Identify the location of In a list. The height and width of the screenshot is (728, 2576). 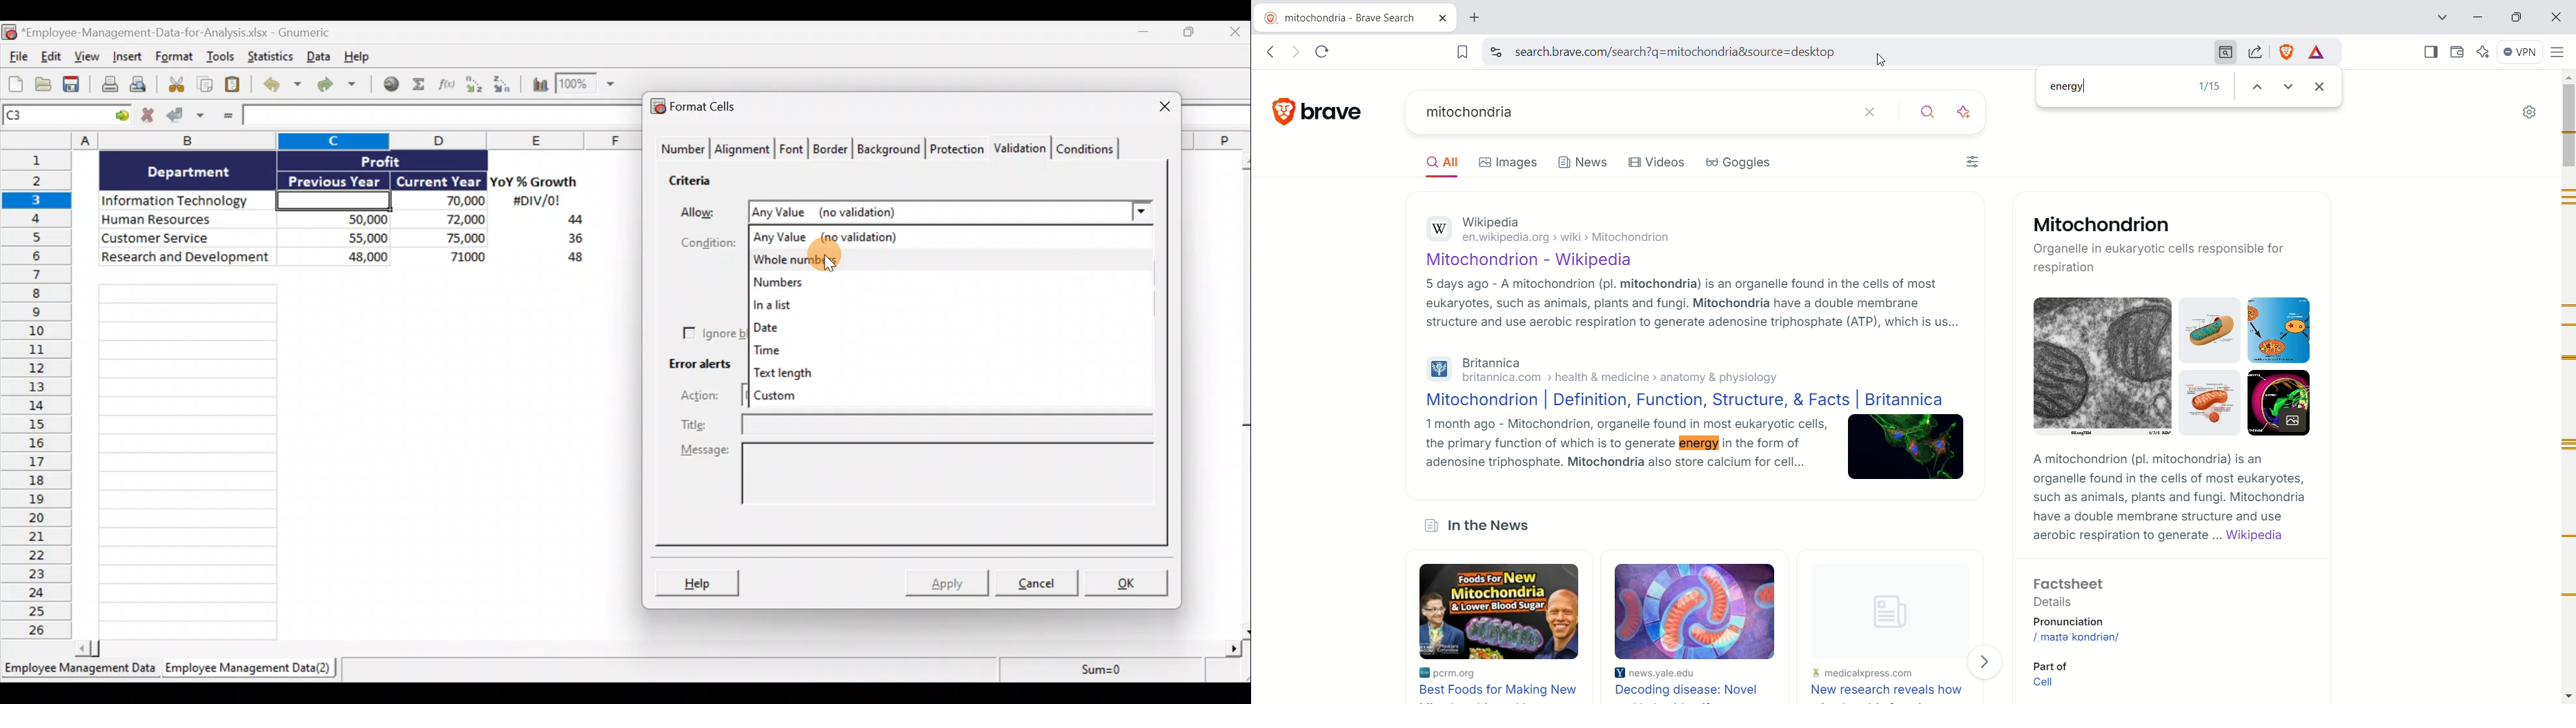
(952, 305).